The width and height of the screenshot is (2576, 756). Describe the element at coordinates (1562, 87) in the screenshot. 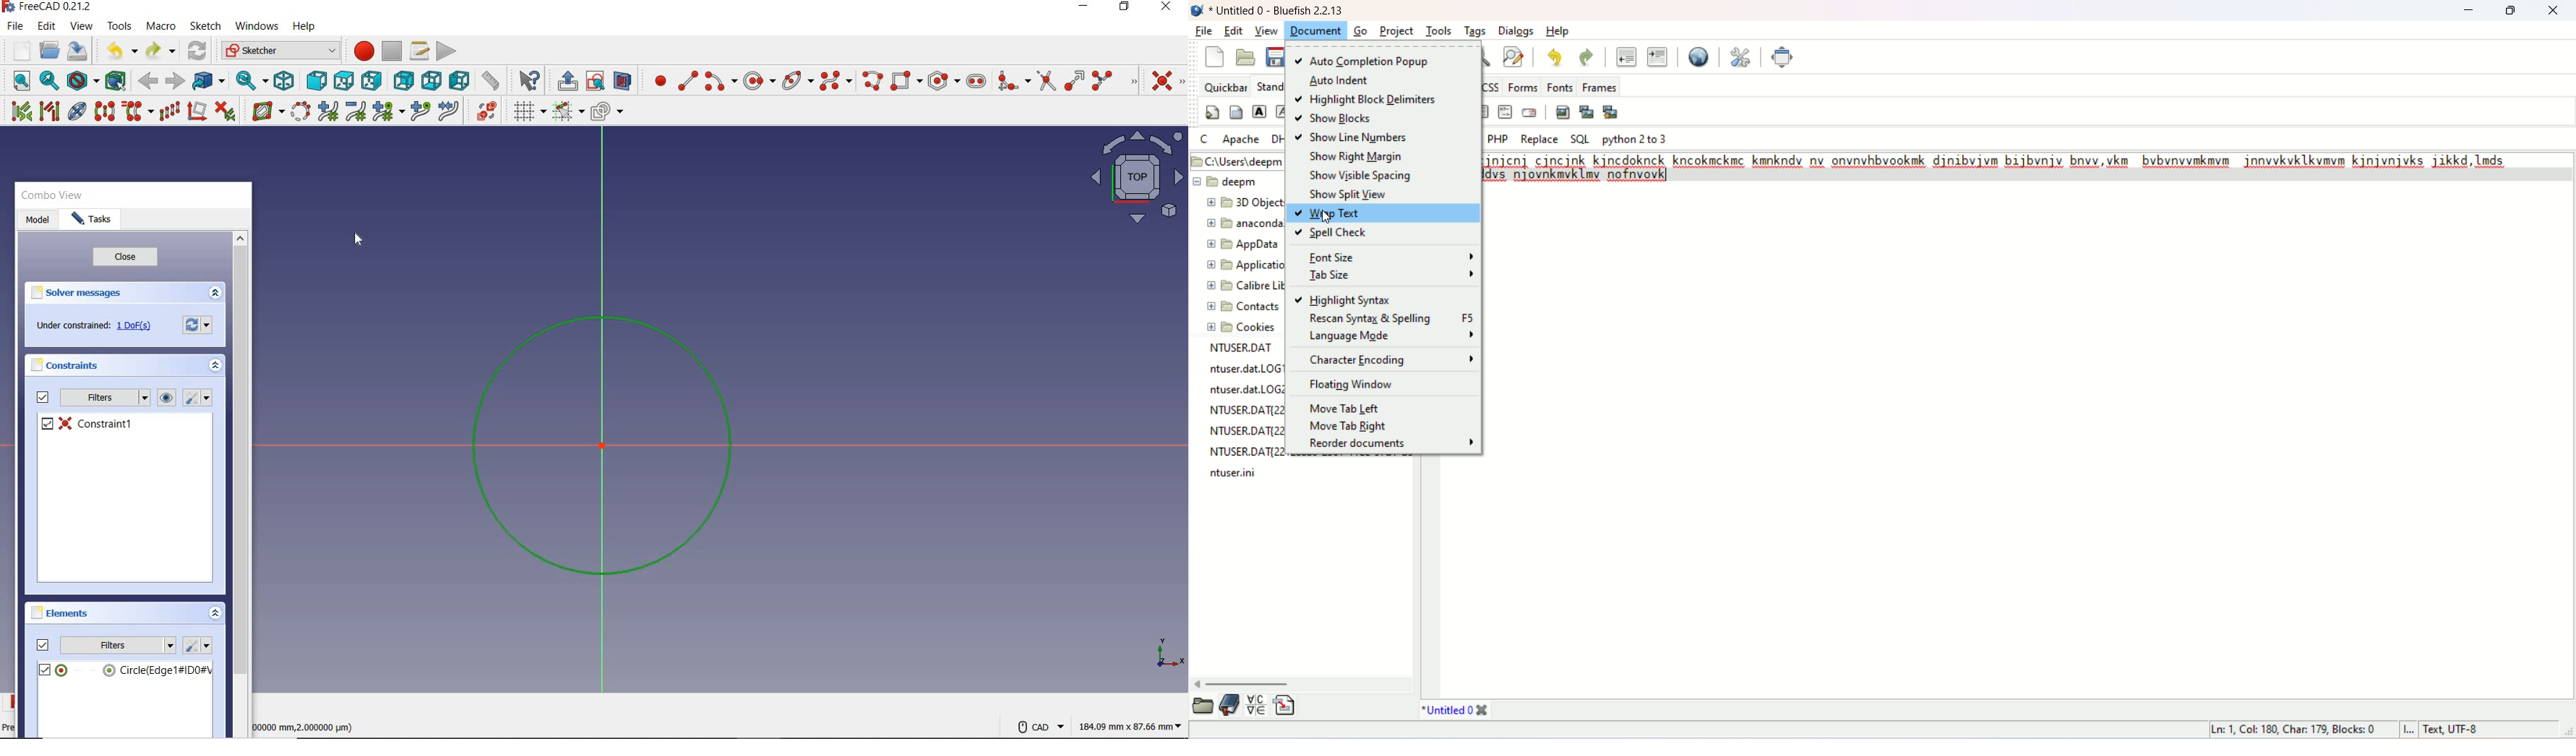

I see `fonts` at that location.